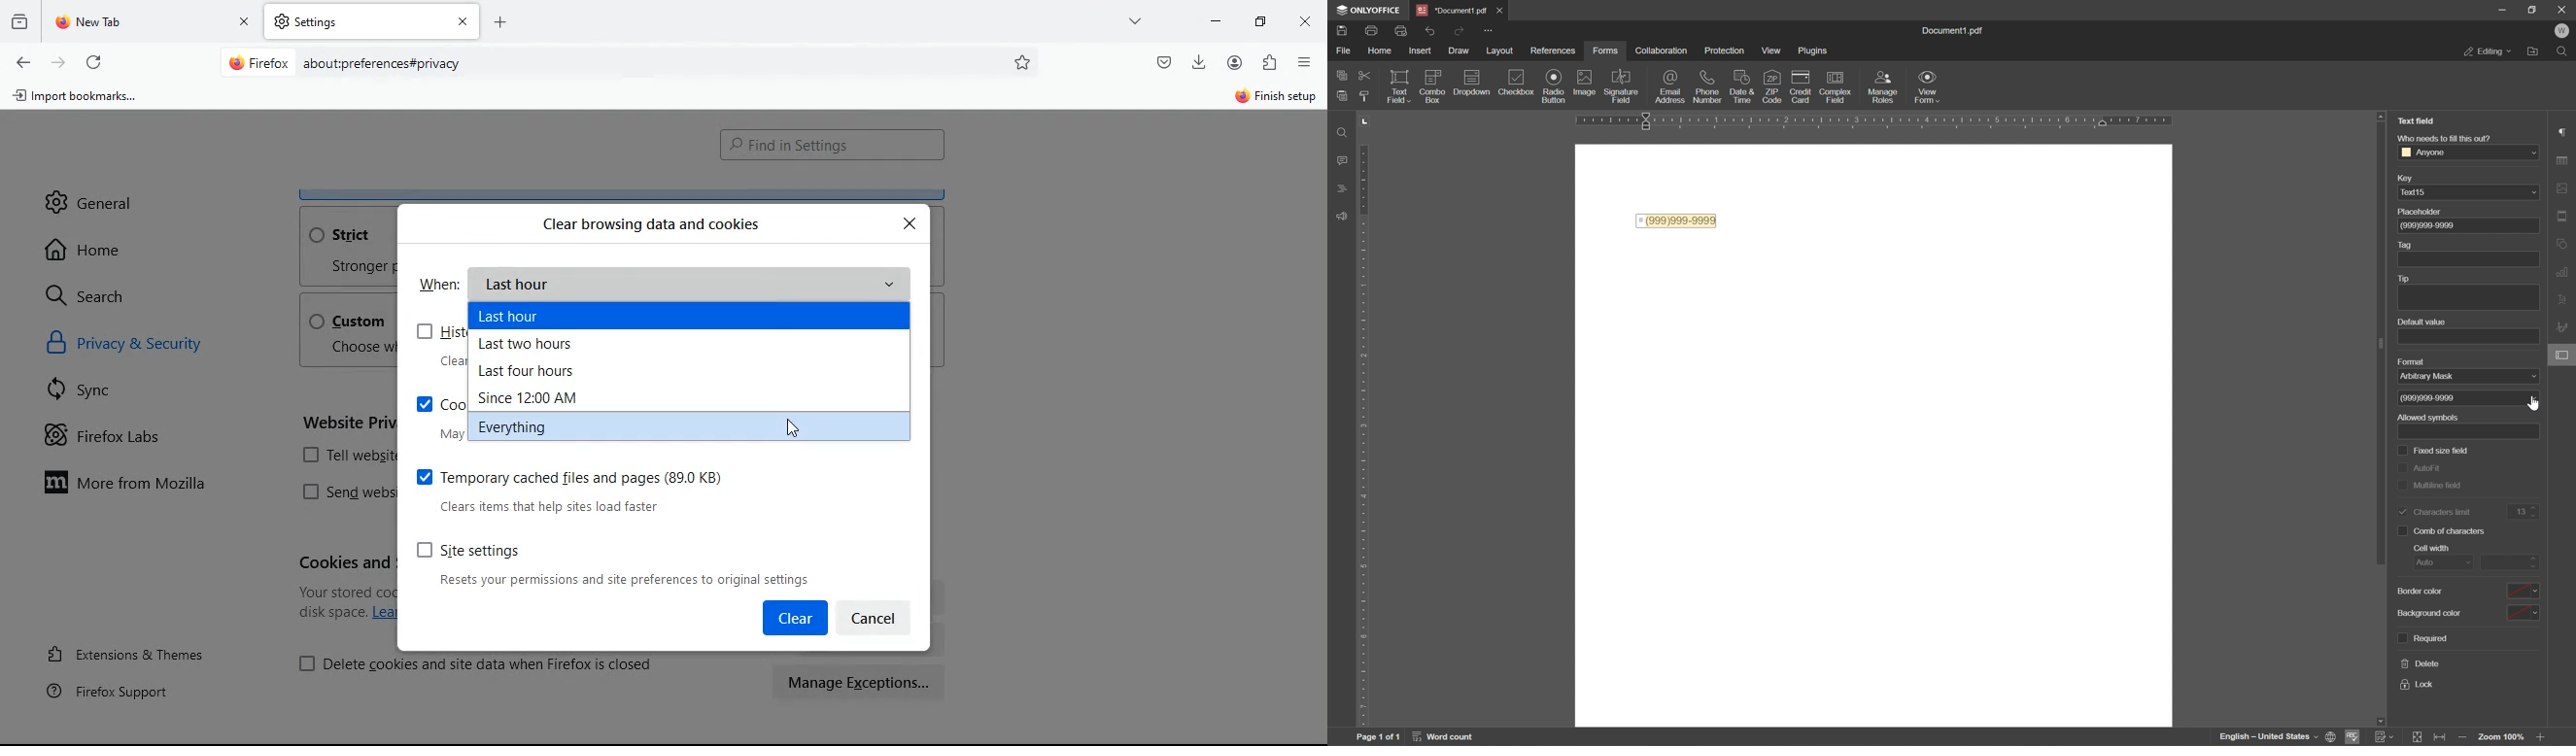 This screenshot has width=2576, height=756. What do you see at coordinates (1662, 50) in the screenshot?
I see `collaboration` at bounding box center [1662, 50].